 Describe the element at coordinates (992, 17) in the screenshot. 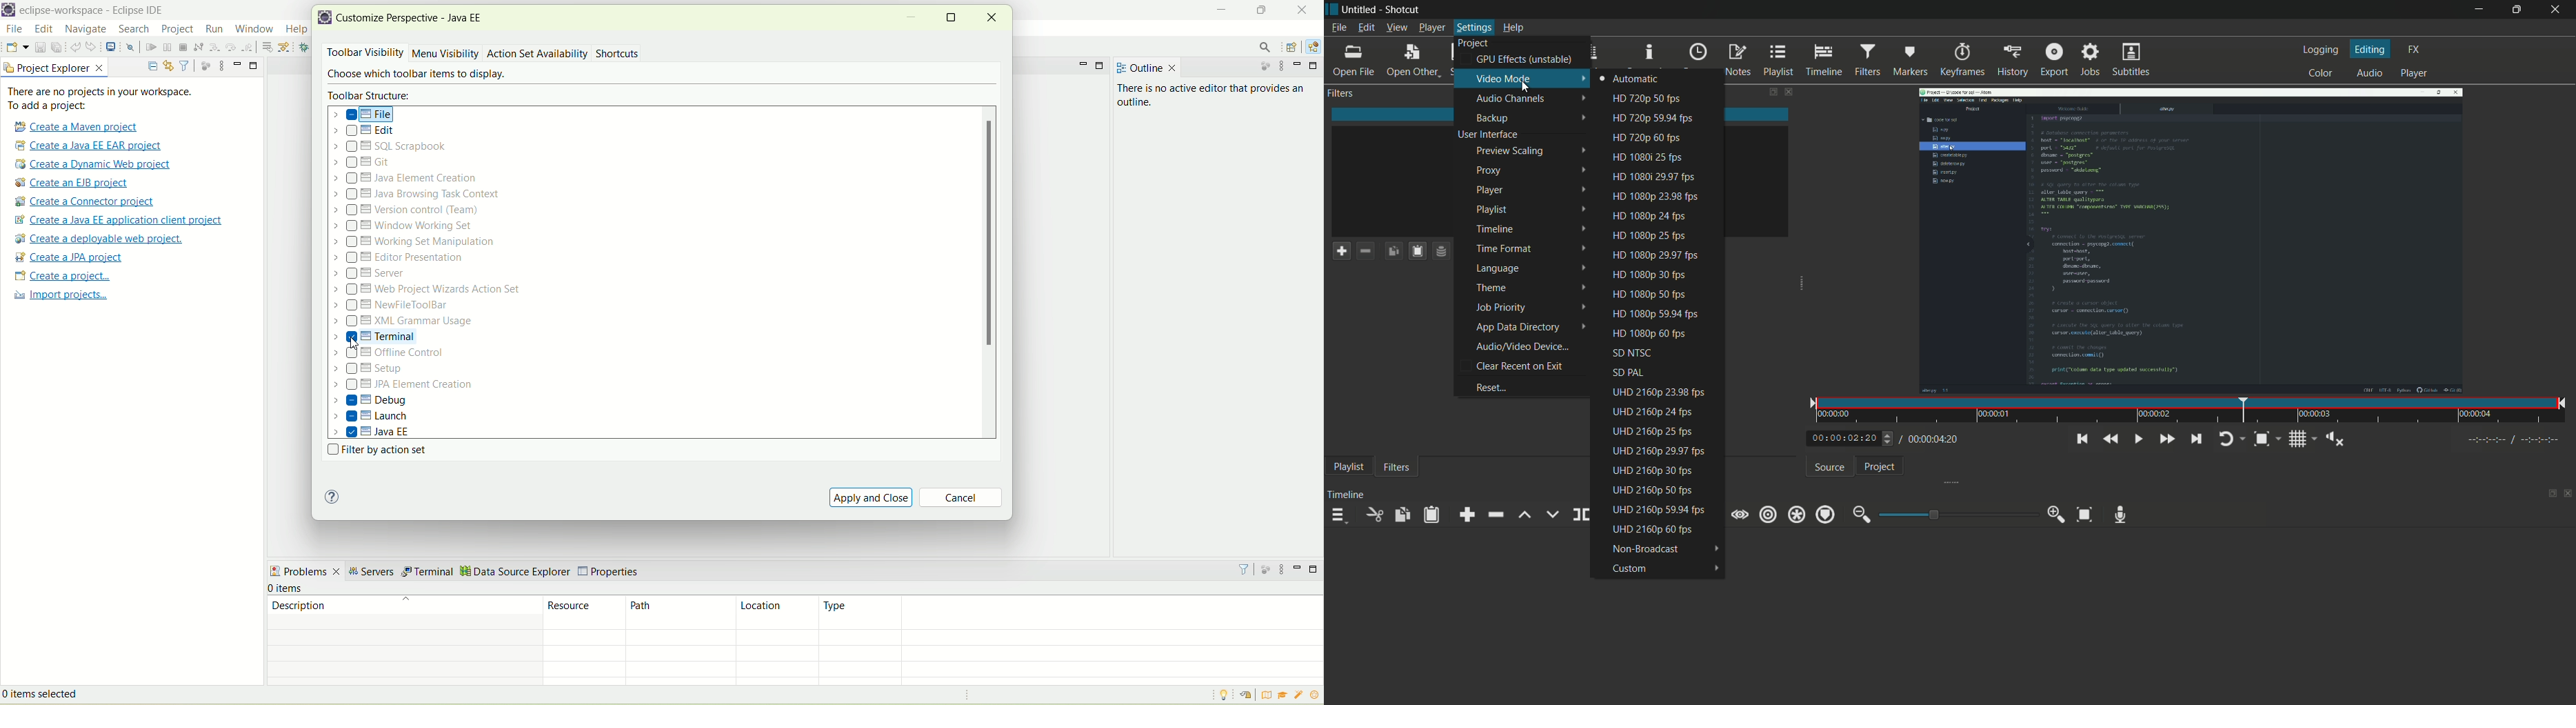

I see `lose` at that location.